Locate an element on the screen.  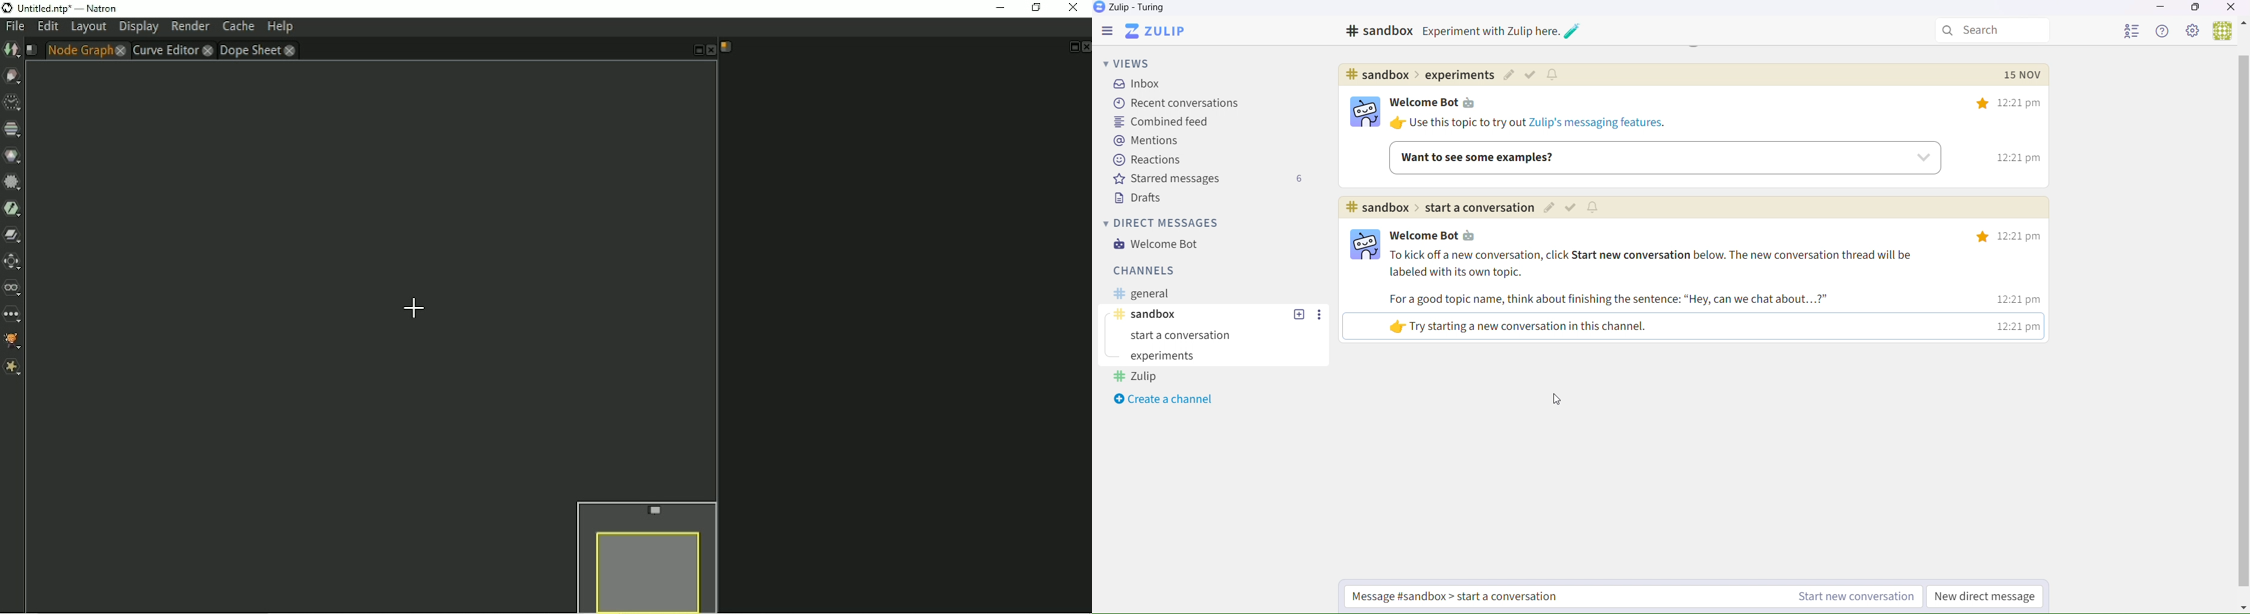
Start a new conversation is located at coordinates (1851, 599).